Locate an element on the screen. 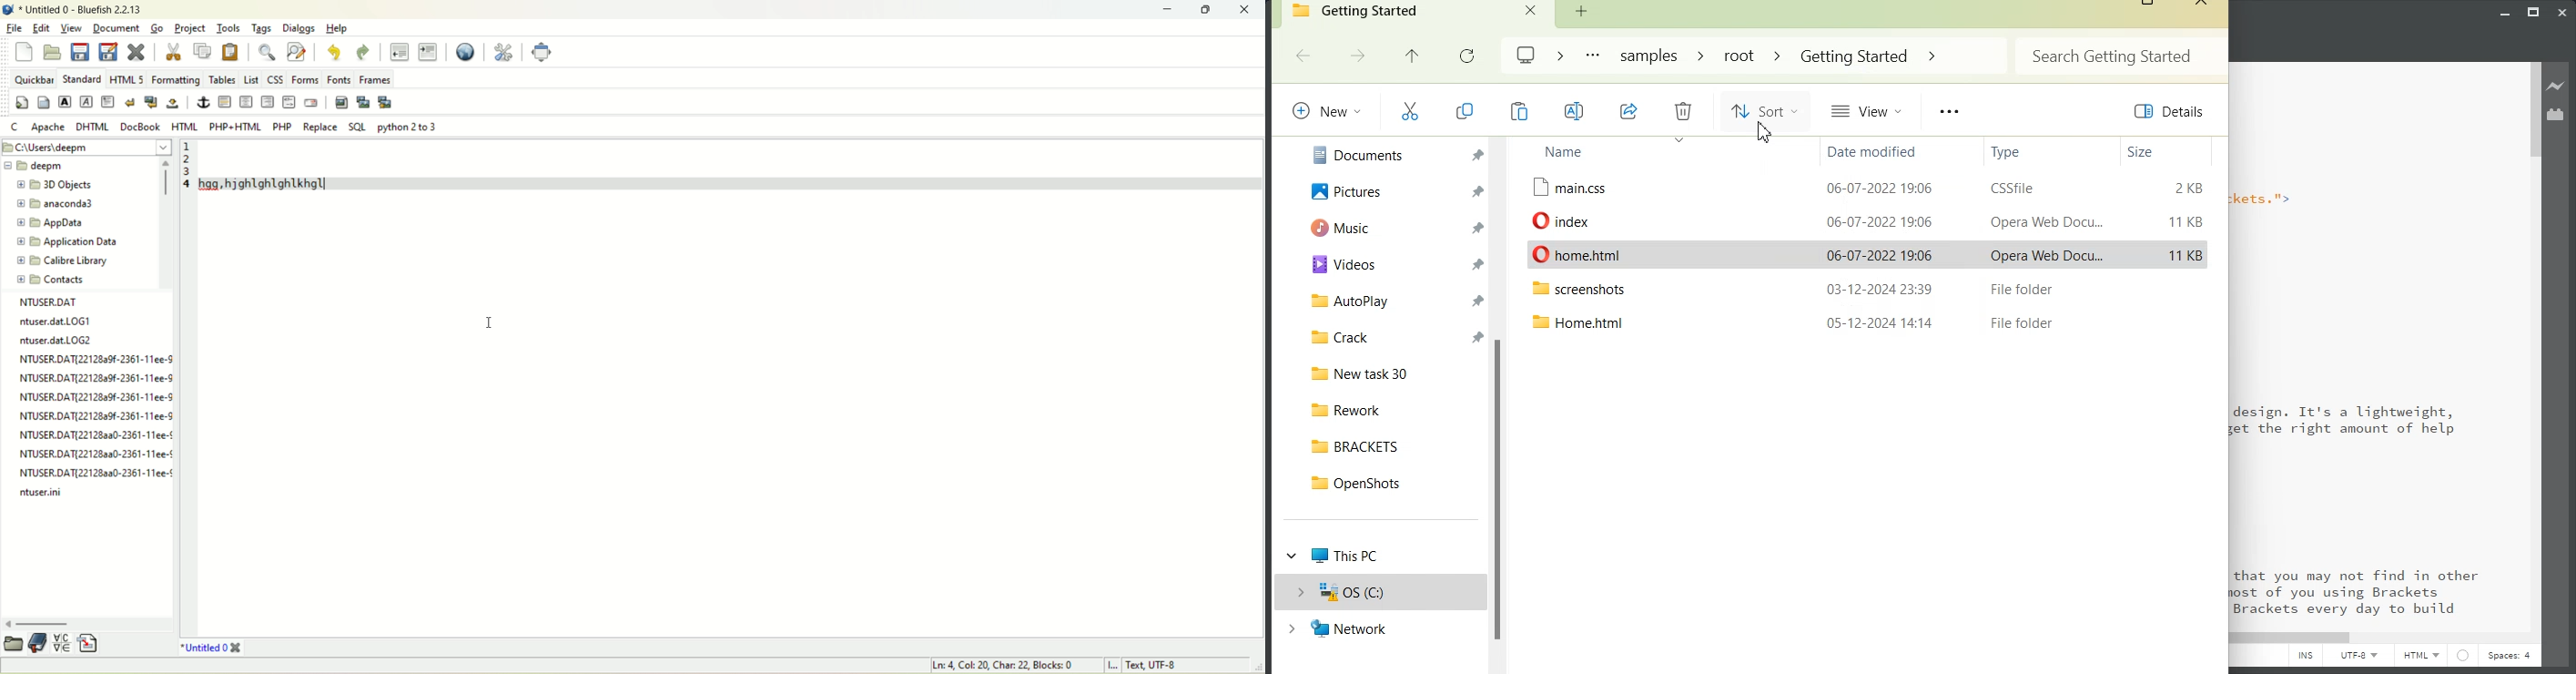 This screenshot has height=700, width=2576. File is located at coordinates (1866, 188).